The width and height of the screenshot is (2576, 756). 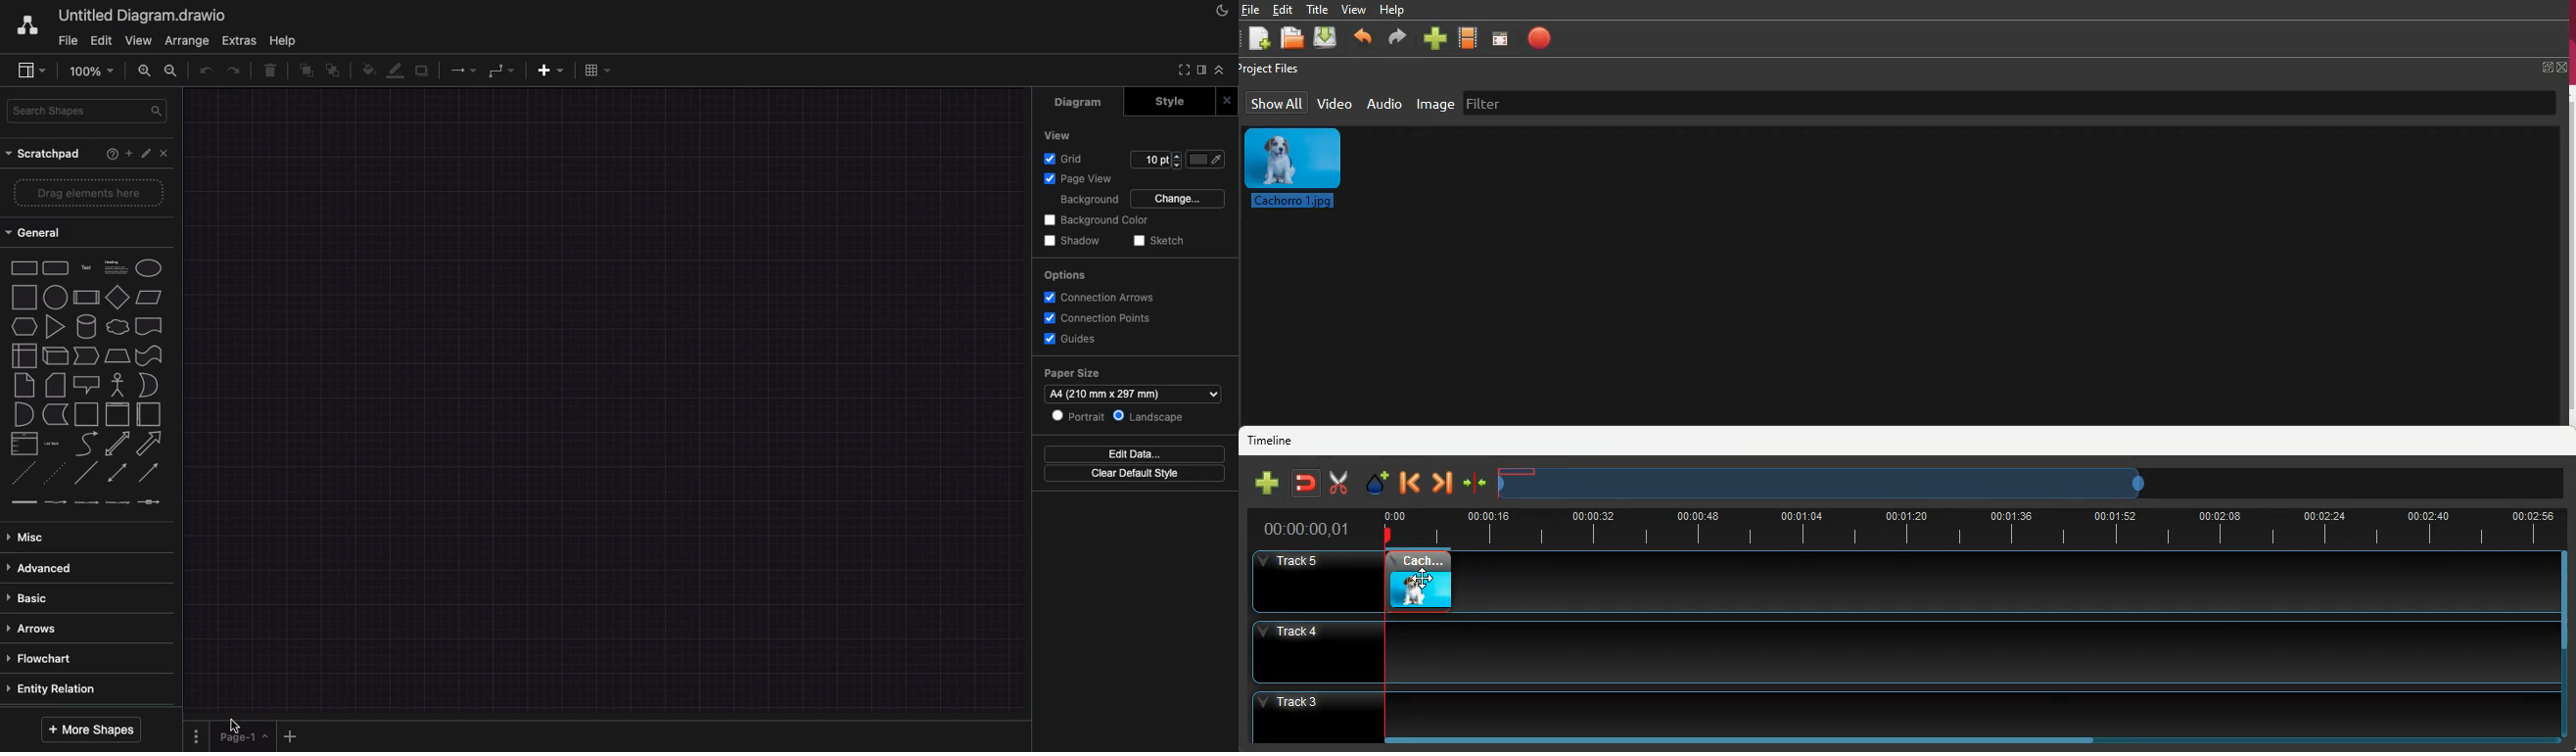 What do you see at coordinates (1292, 39) in the screenshot?
I see `open` at bounding box center [1292, 39].